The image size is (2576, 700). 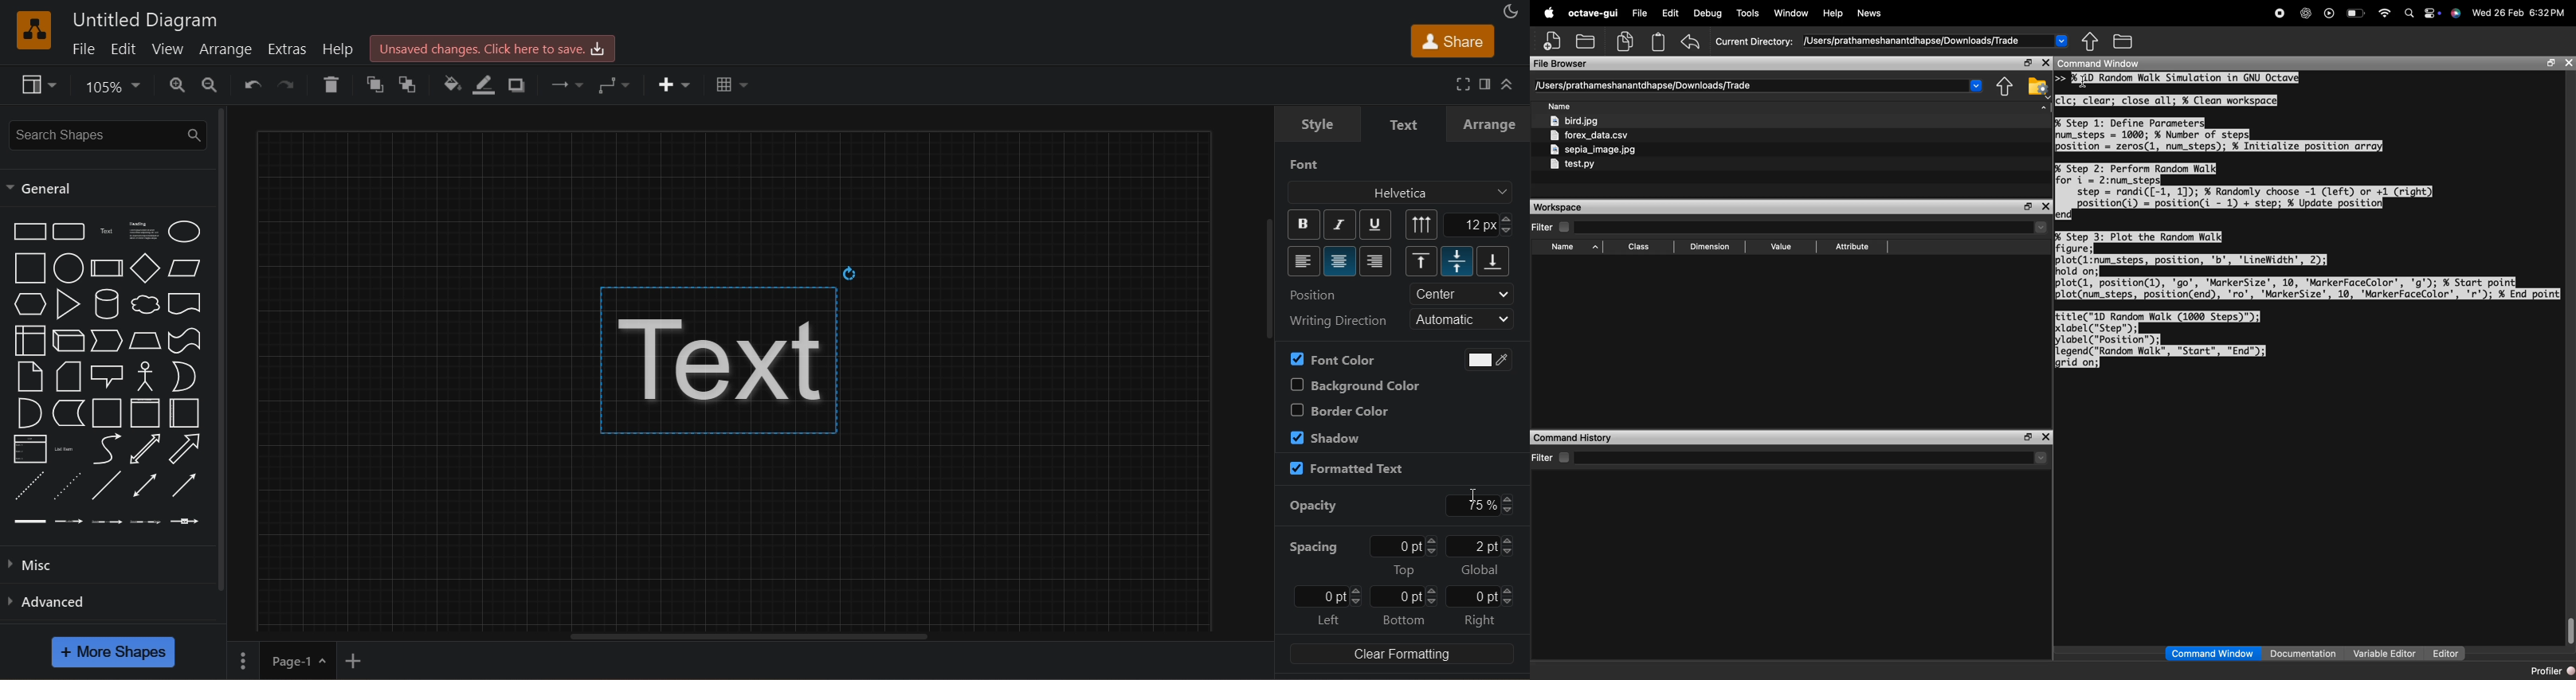 What do you see at coordinates (145, 485) in the screenshot?
I see `bidirectional connector` at bounding box center [145, 485].